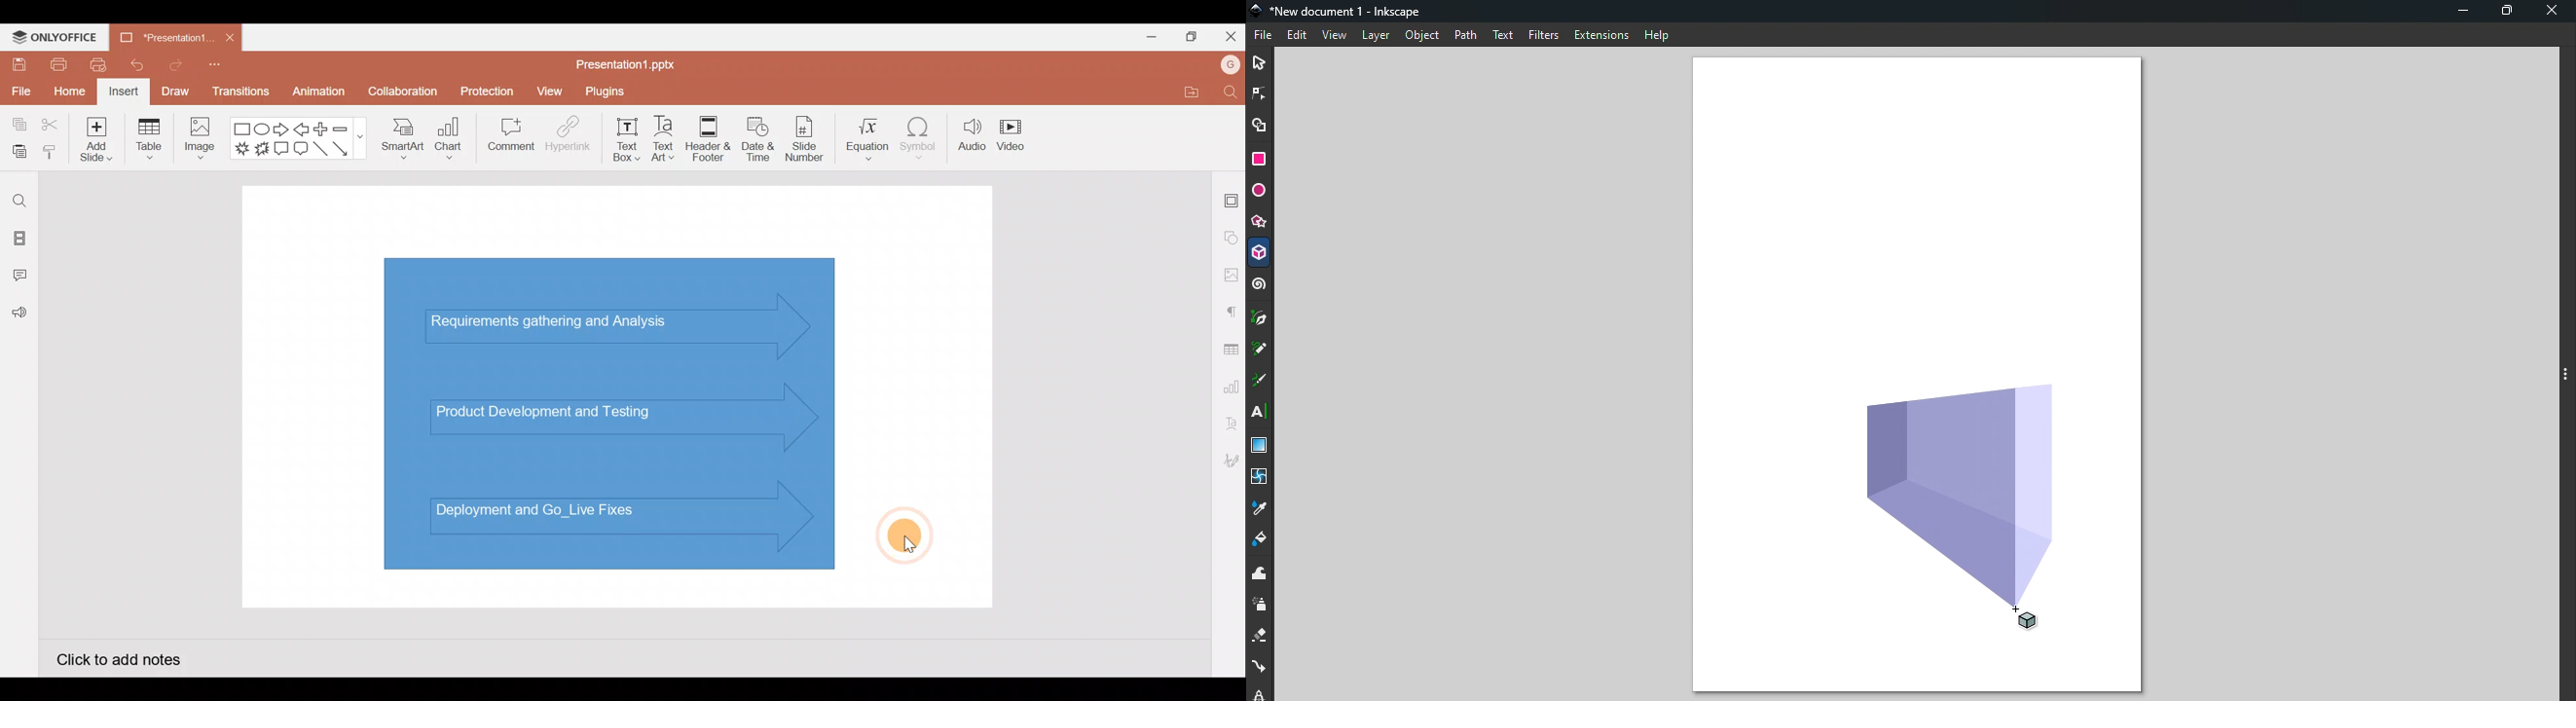 The image size is (2576, 728). I want to click on Text Art settings, so click(1230, 424).